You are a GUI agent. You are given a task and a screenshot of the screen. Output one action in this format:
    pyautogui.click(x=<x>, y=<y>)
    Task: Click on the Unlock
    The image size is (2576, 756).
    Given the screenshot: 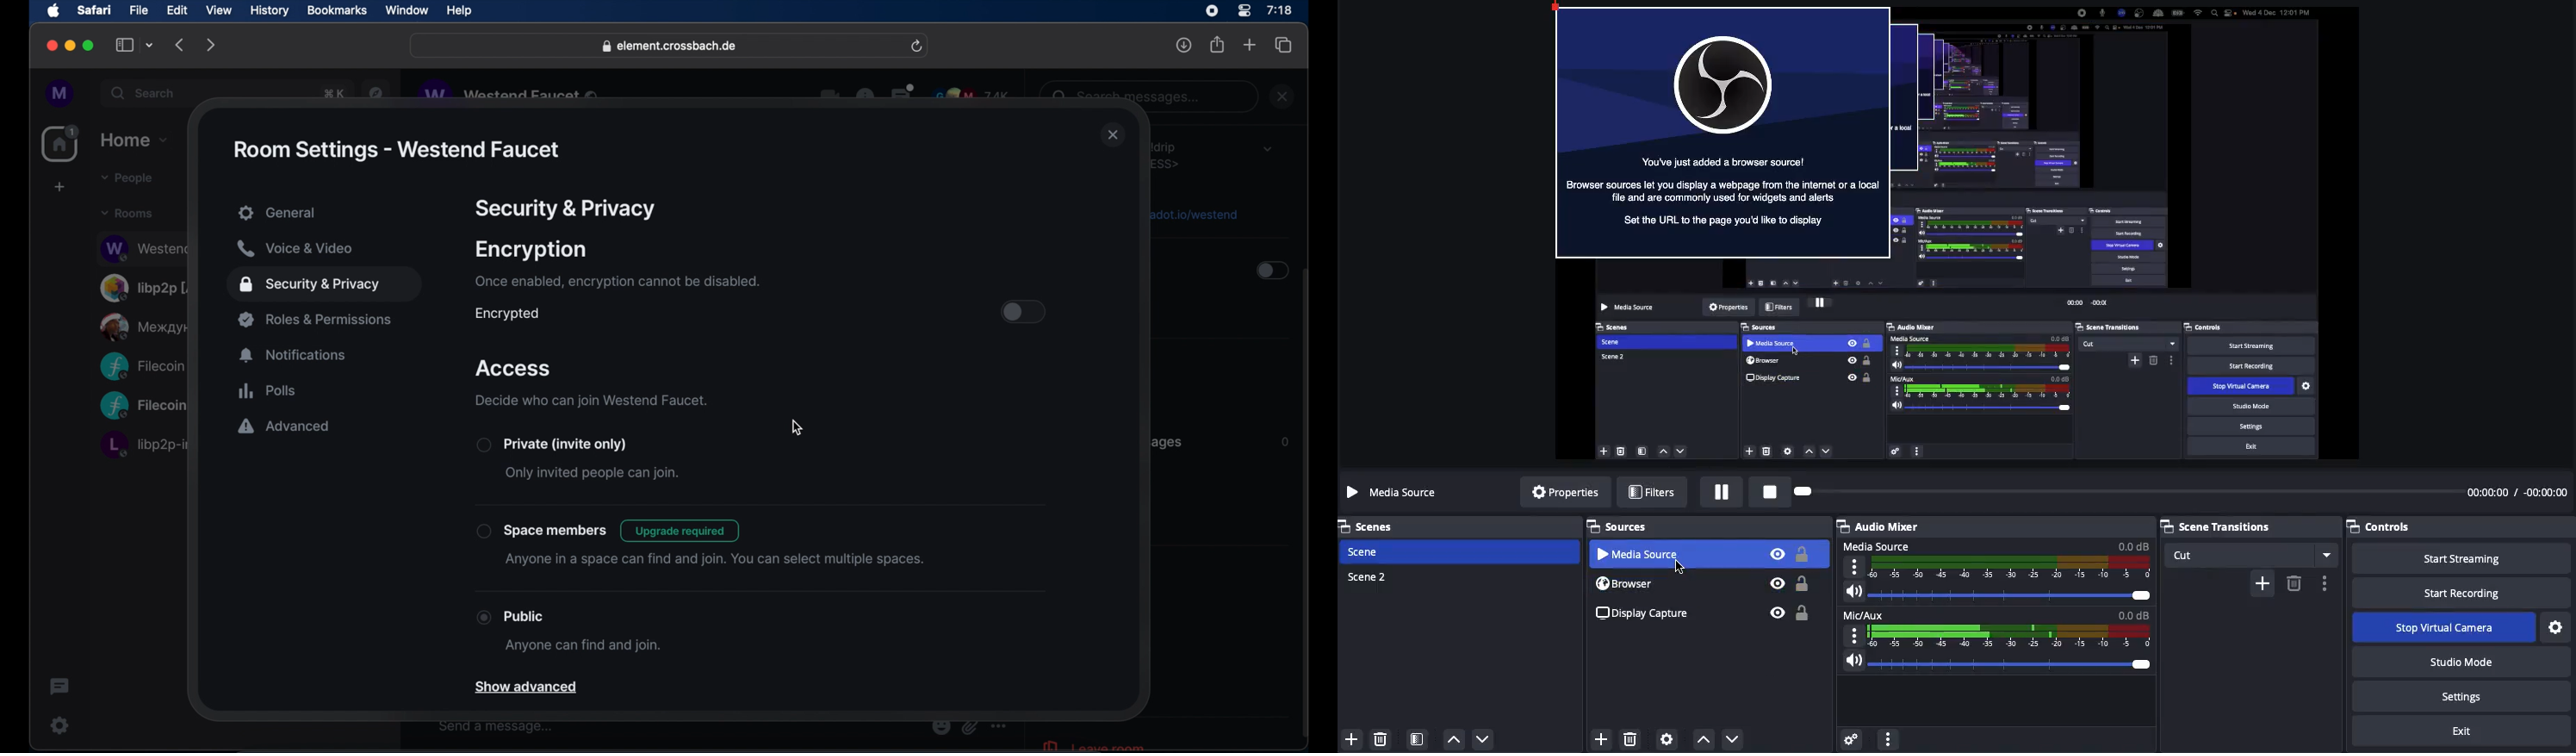 What is the action you would take?
    pyautogui.click(x=1805, y=584)
    